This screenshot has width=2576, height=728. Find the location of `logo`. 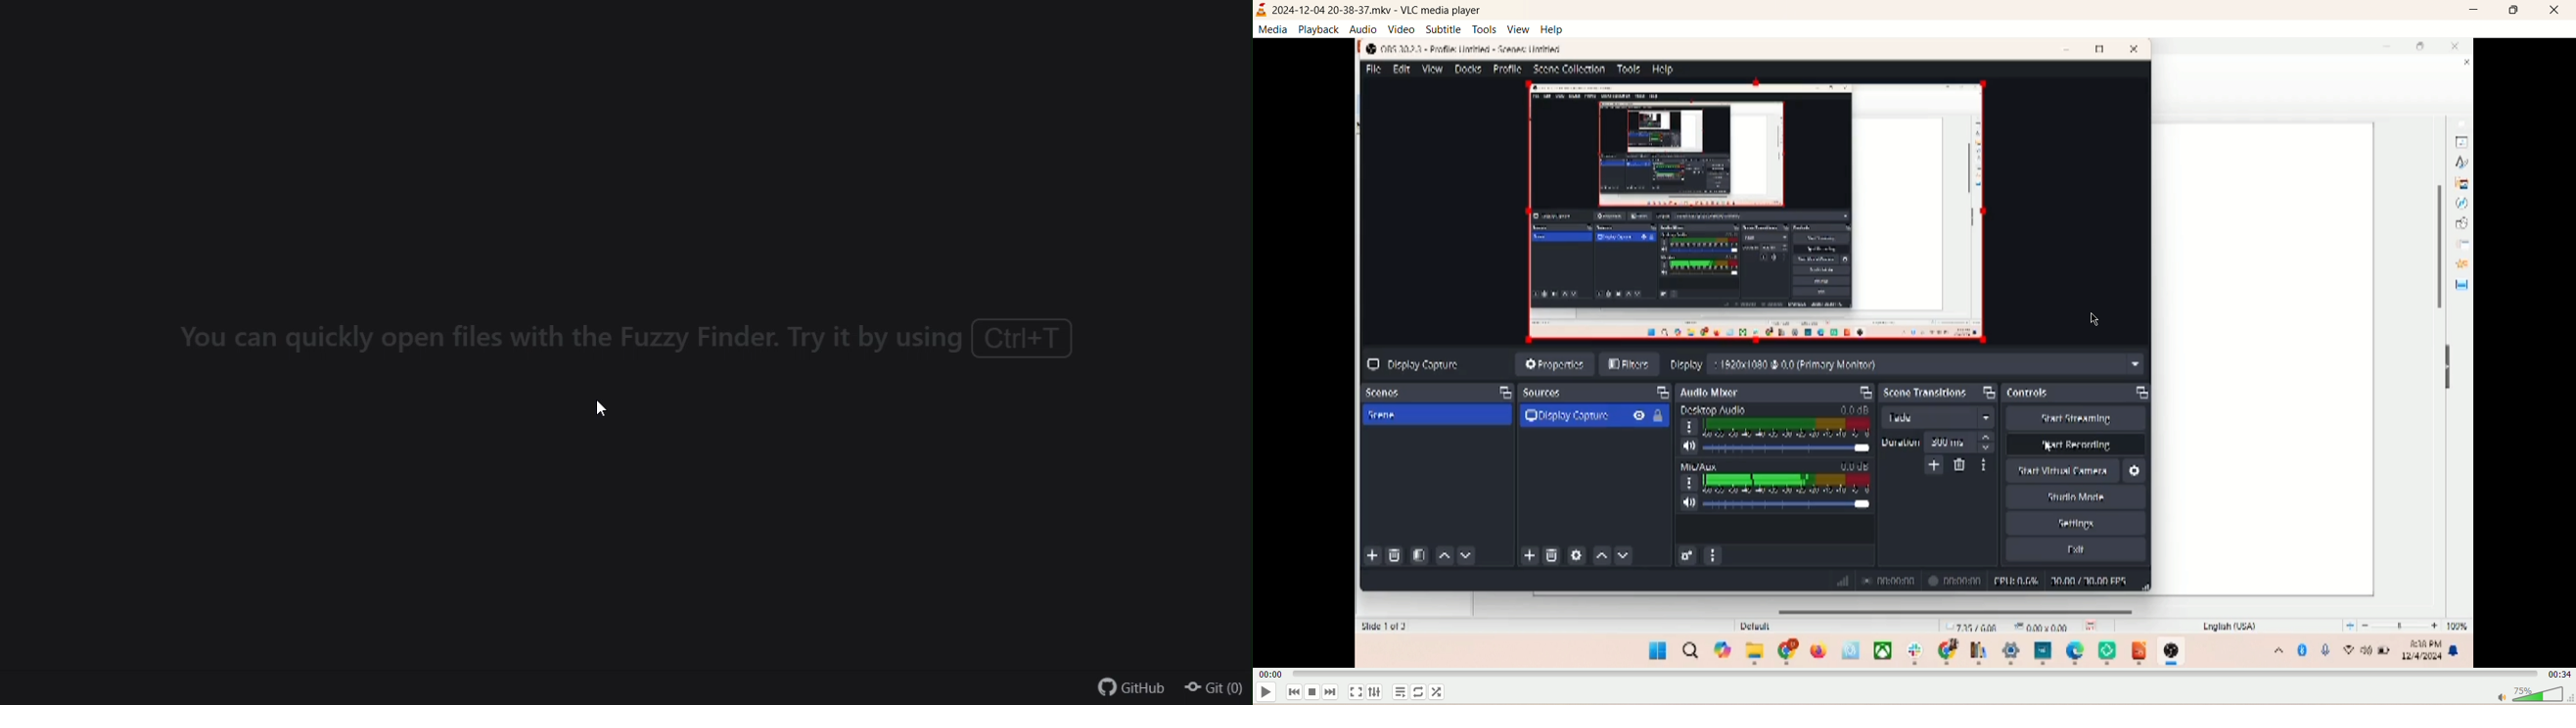

logo is located at coordinates (1261, 10).